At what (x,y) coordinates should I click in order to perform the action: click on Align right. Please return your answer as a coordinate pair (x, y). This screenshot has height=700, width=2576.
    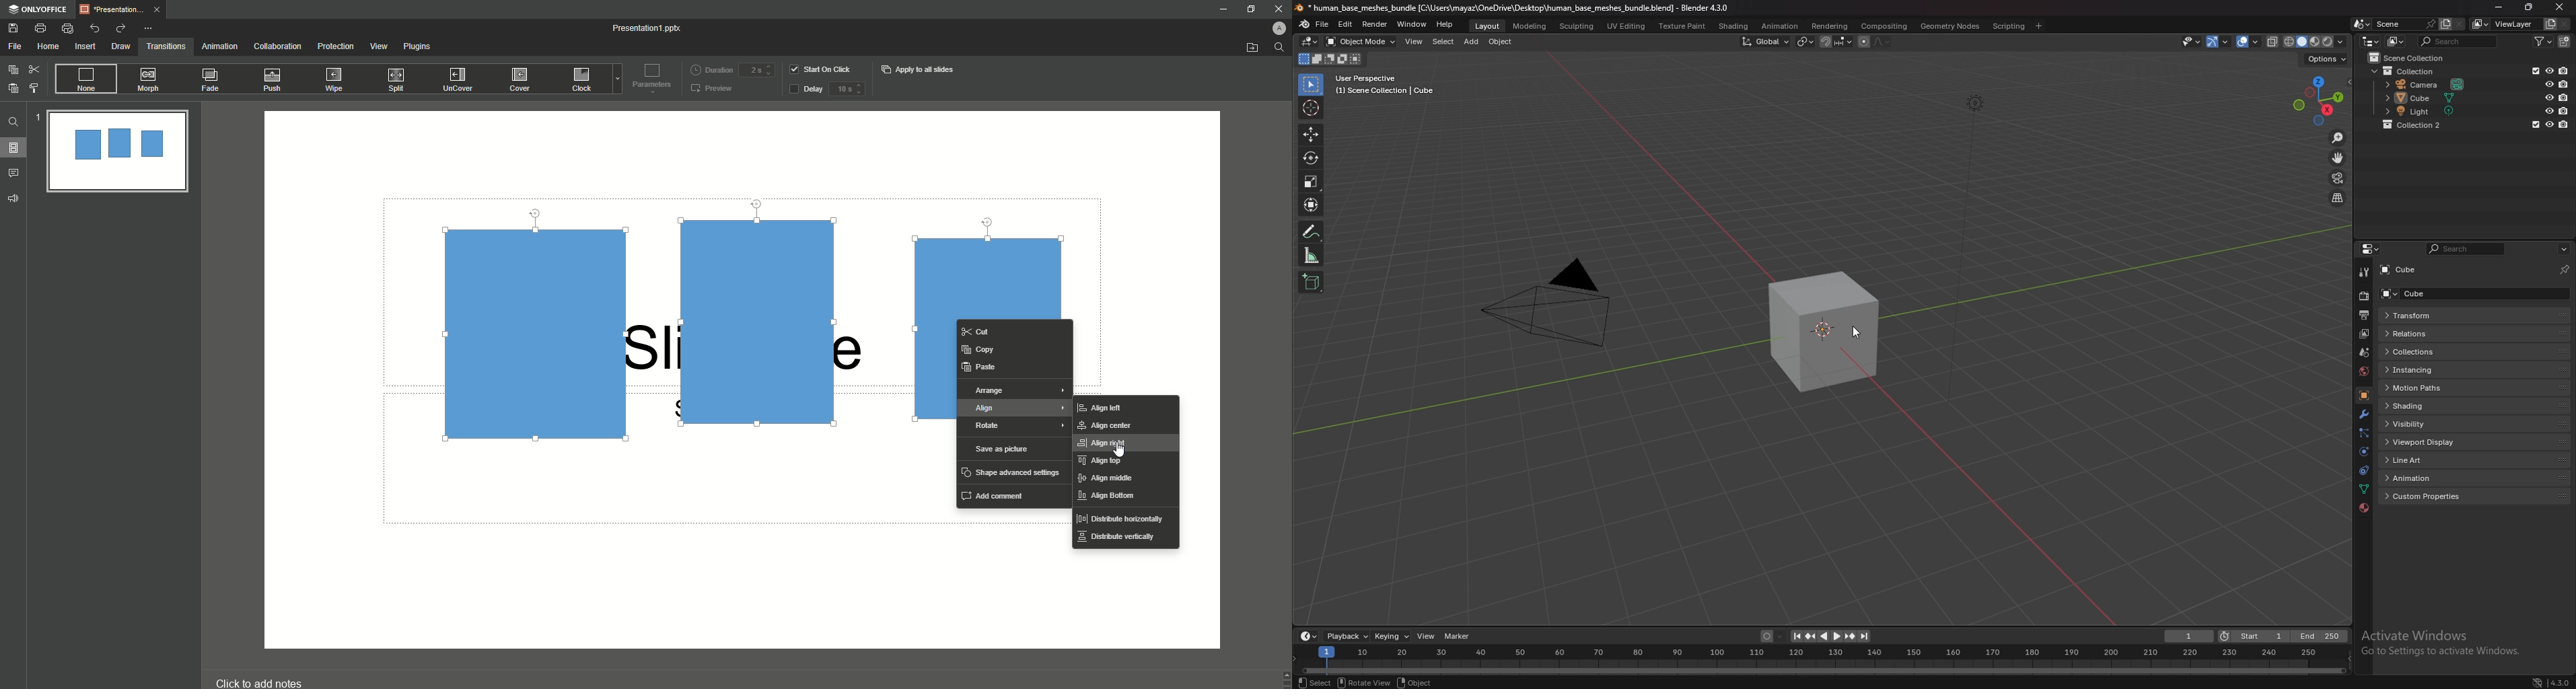
    Looking at the image, I should click on (1108, 443).